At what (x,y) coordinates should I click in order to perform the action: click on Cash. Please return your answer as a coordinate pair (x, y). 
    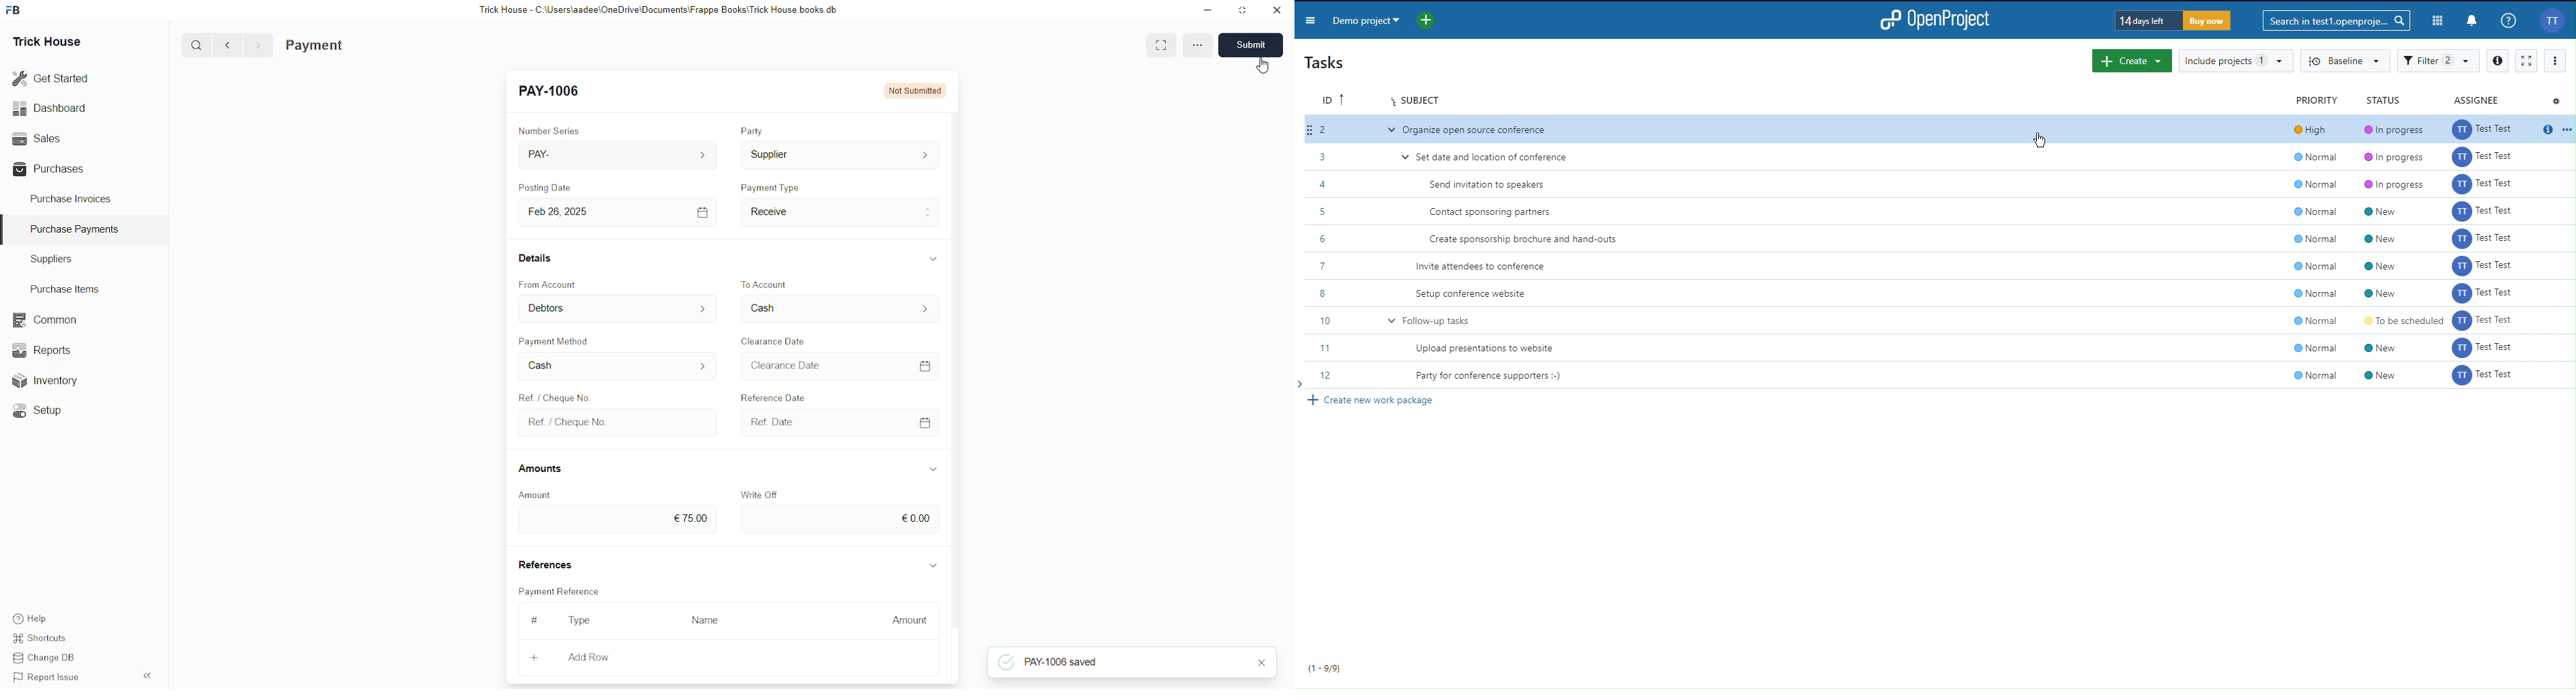
    Looking at the image, I should click on (838, 309).